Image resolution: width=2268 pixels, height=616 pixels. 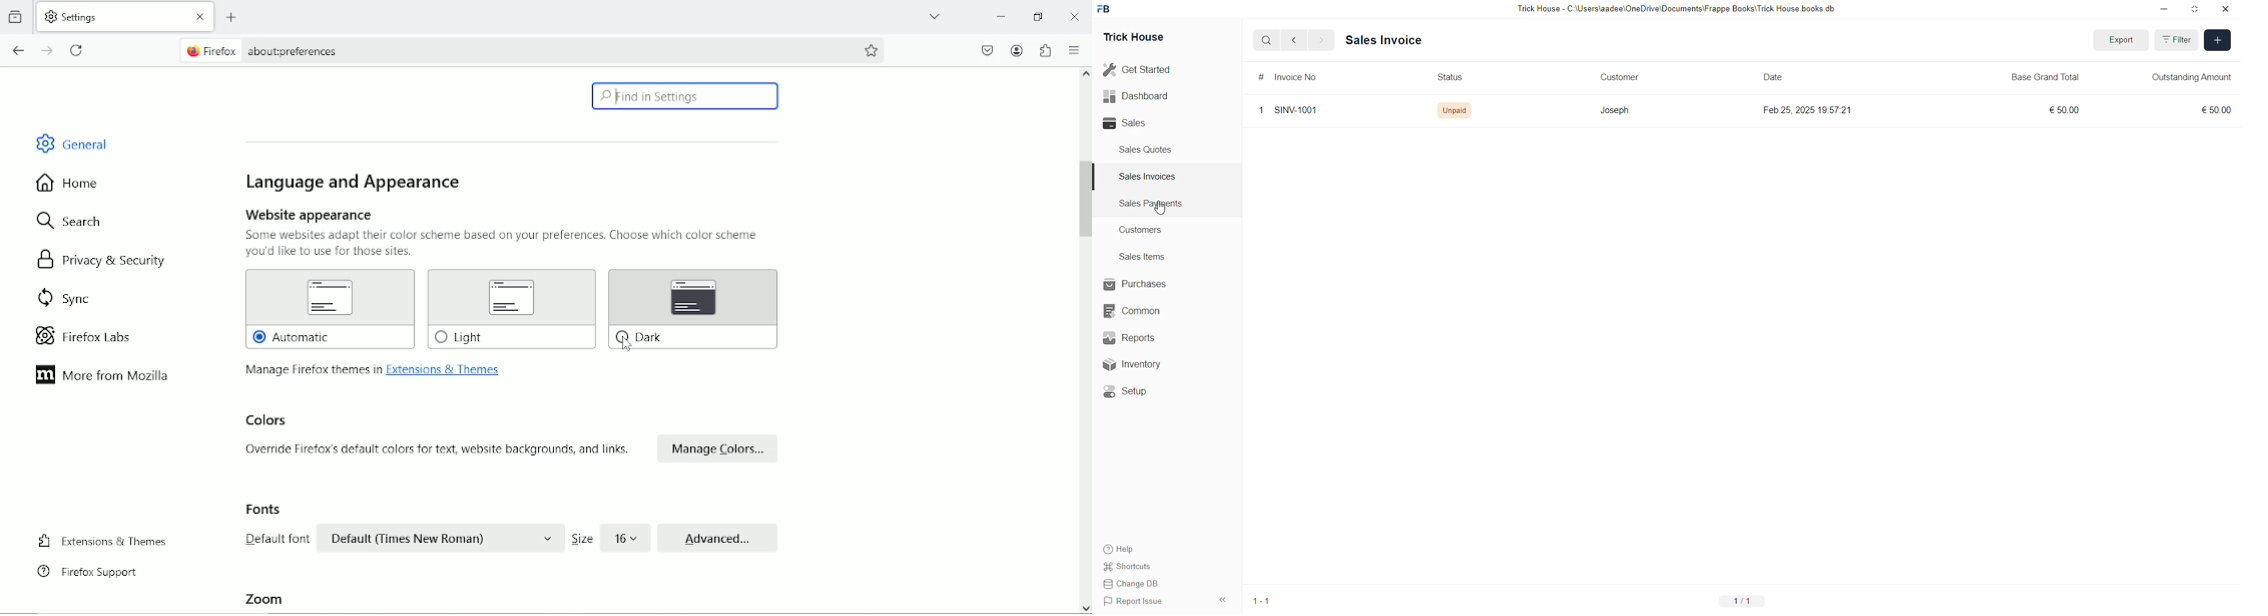 I want to click on resize, so click(x=2196, y=9).